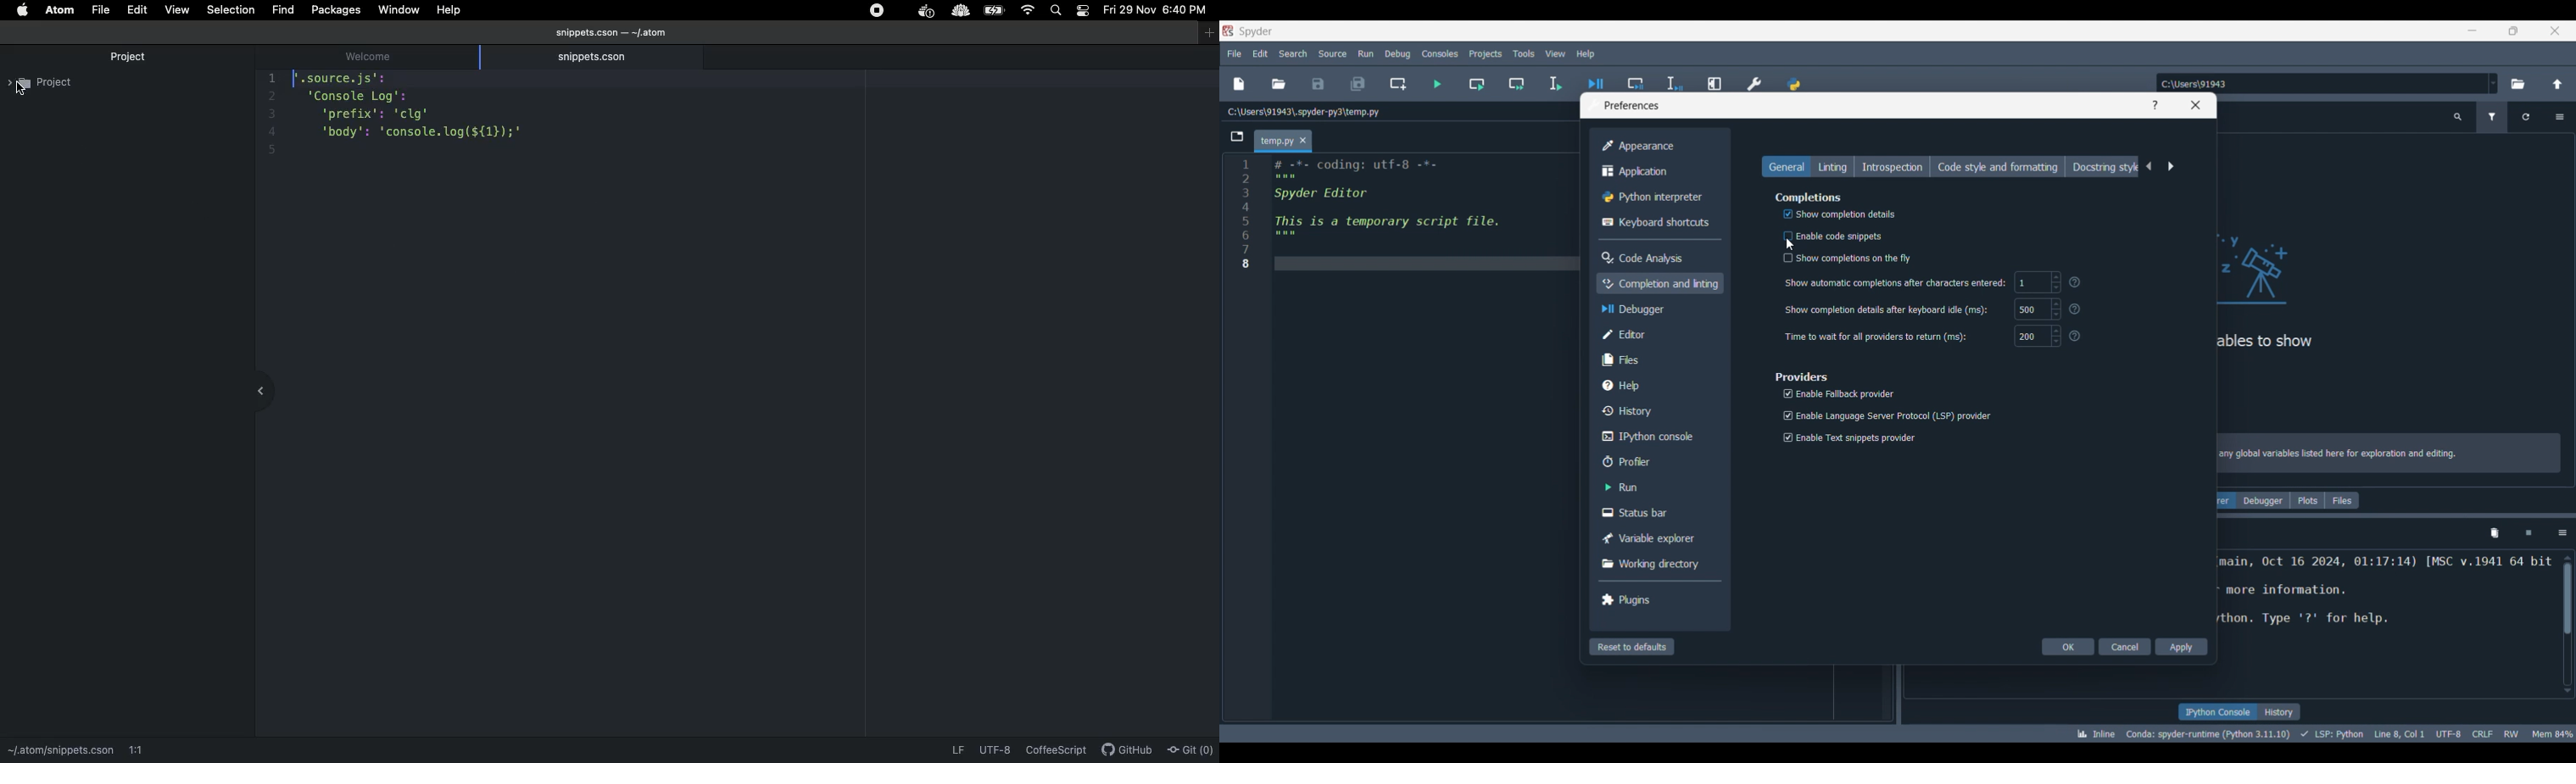 The image size is (2576, 784). Describe the element at coordinates (1237, 136) in the screenshot. I see `Browse tabs` at that location.